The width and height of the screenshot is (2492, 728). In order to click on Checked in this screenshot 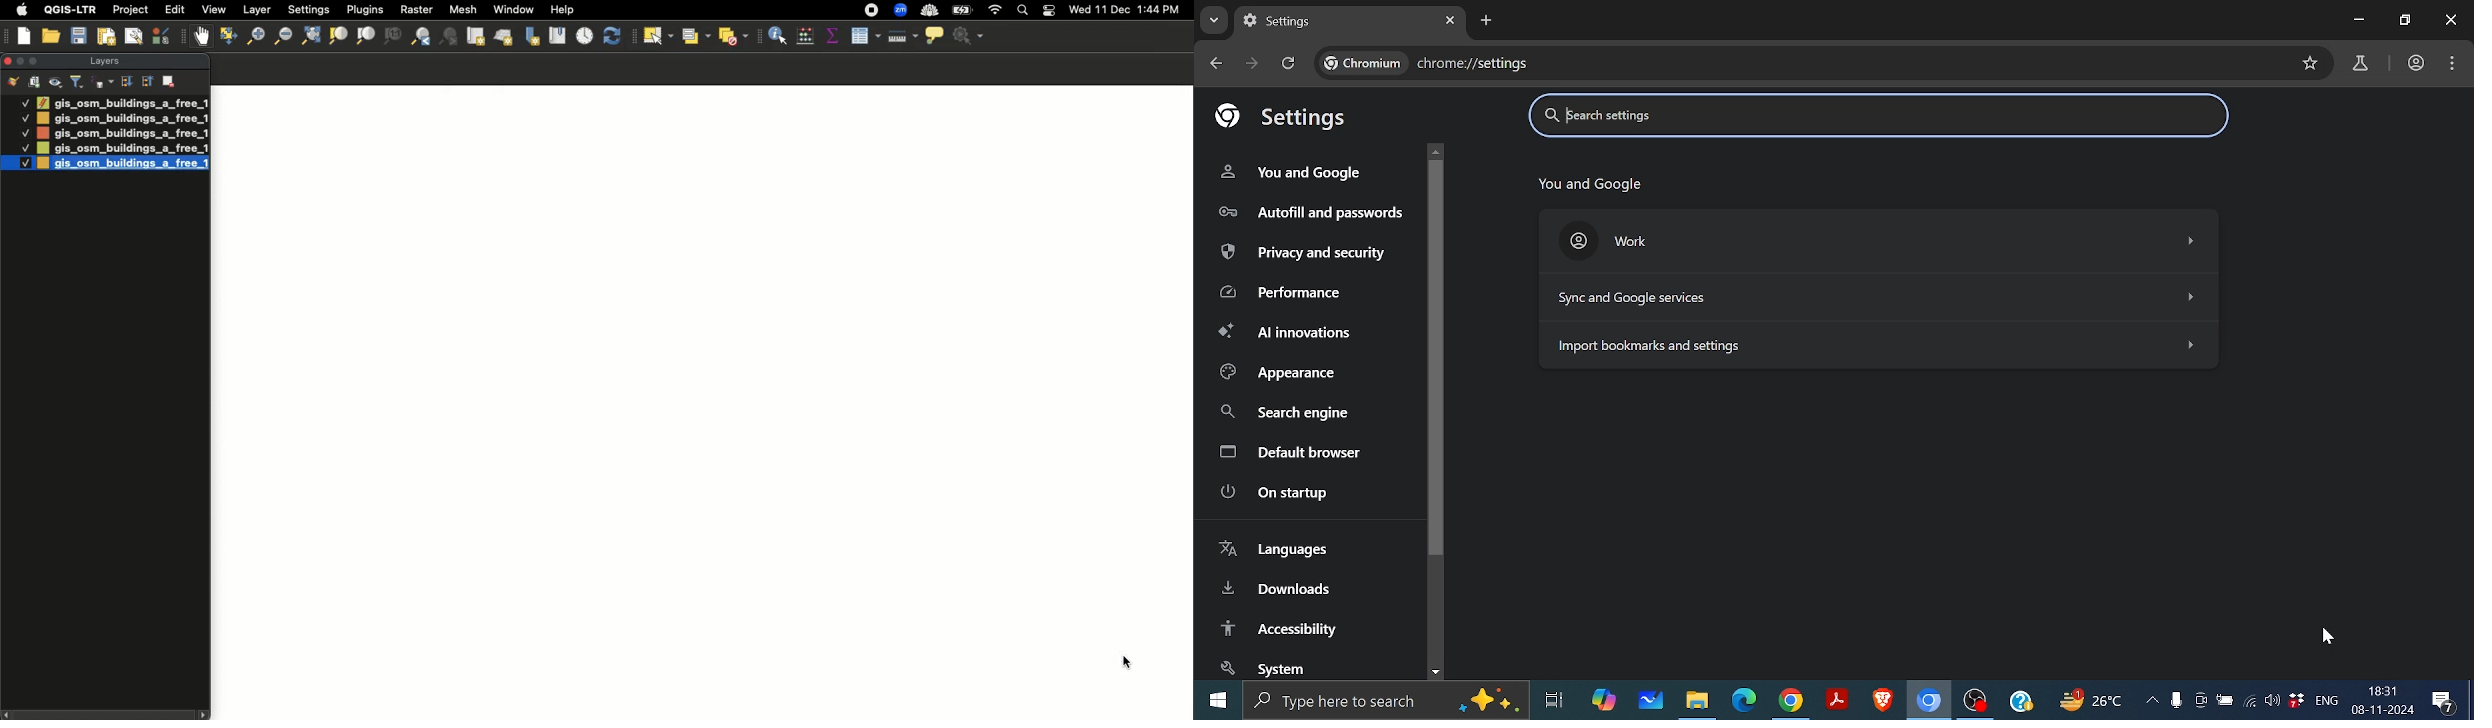, I will do `click(25, 133)`.